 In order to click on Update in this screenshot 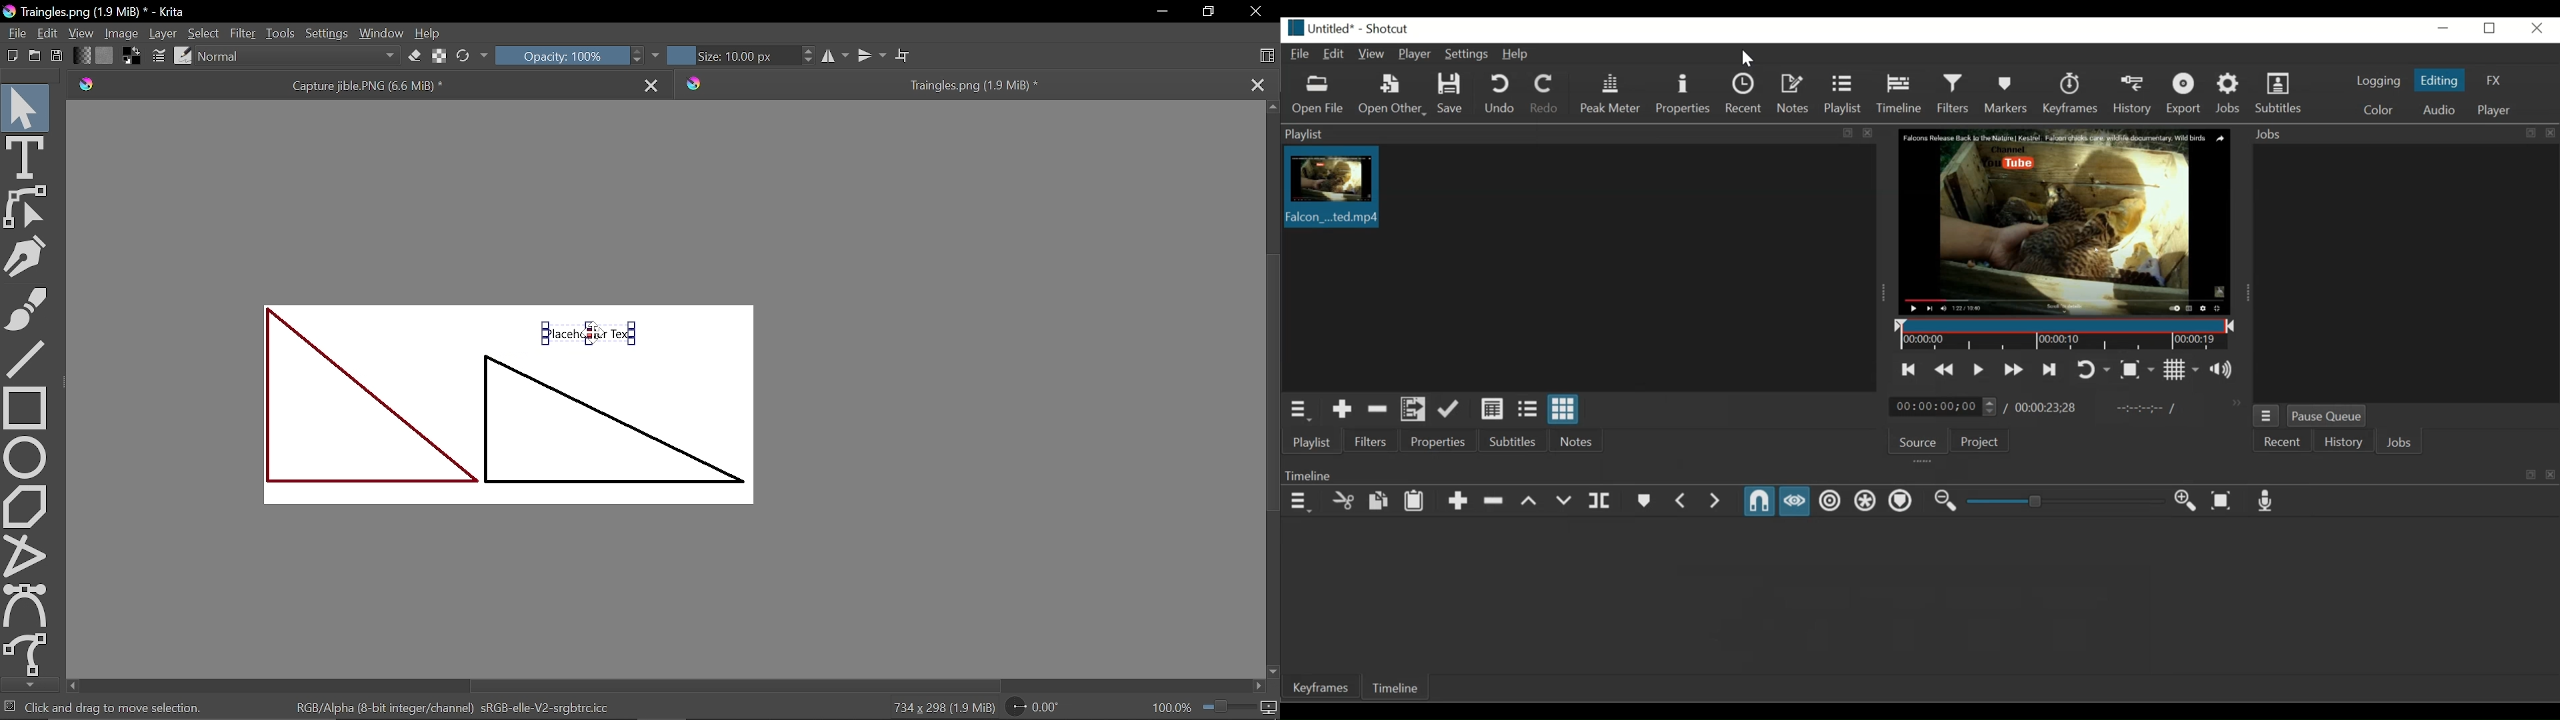, I will do `click(1451, 411)`.